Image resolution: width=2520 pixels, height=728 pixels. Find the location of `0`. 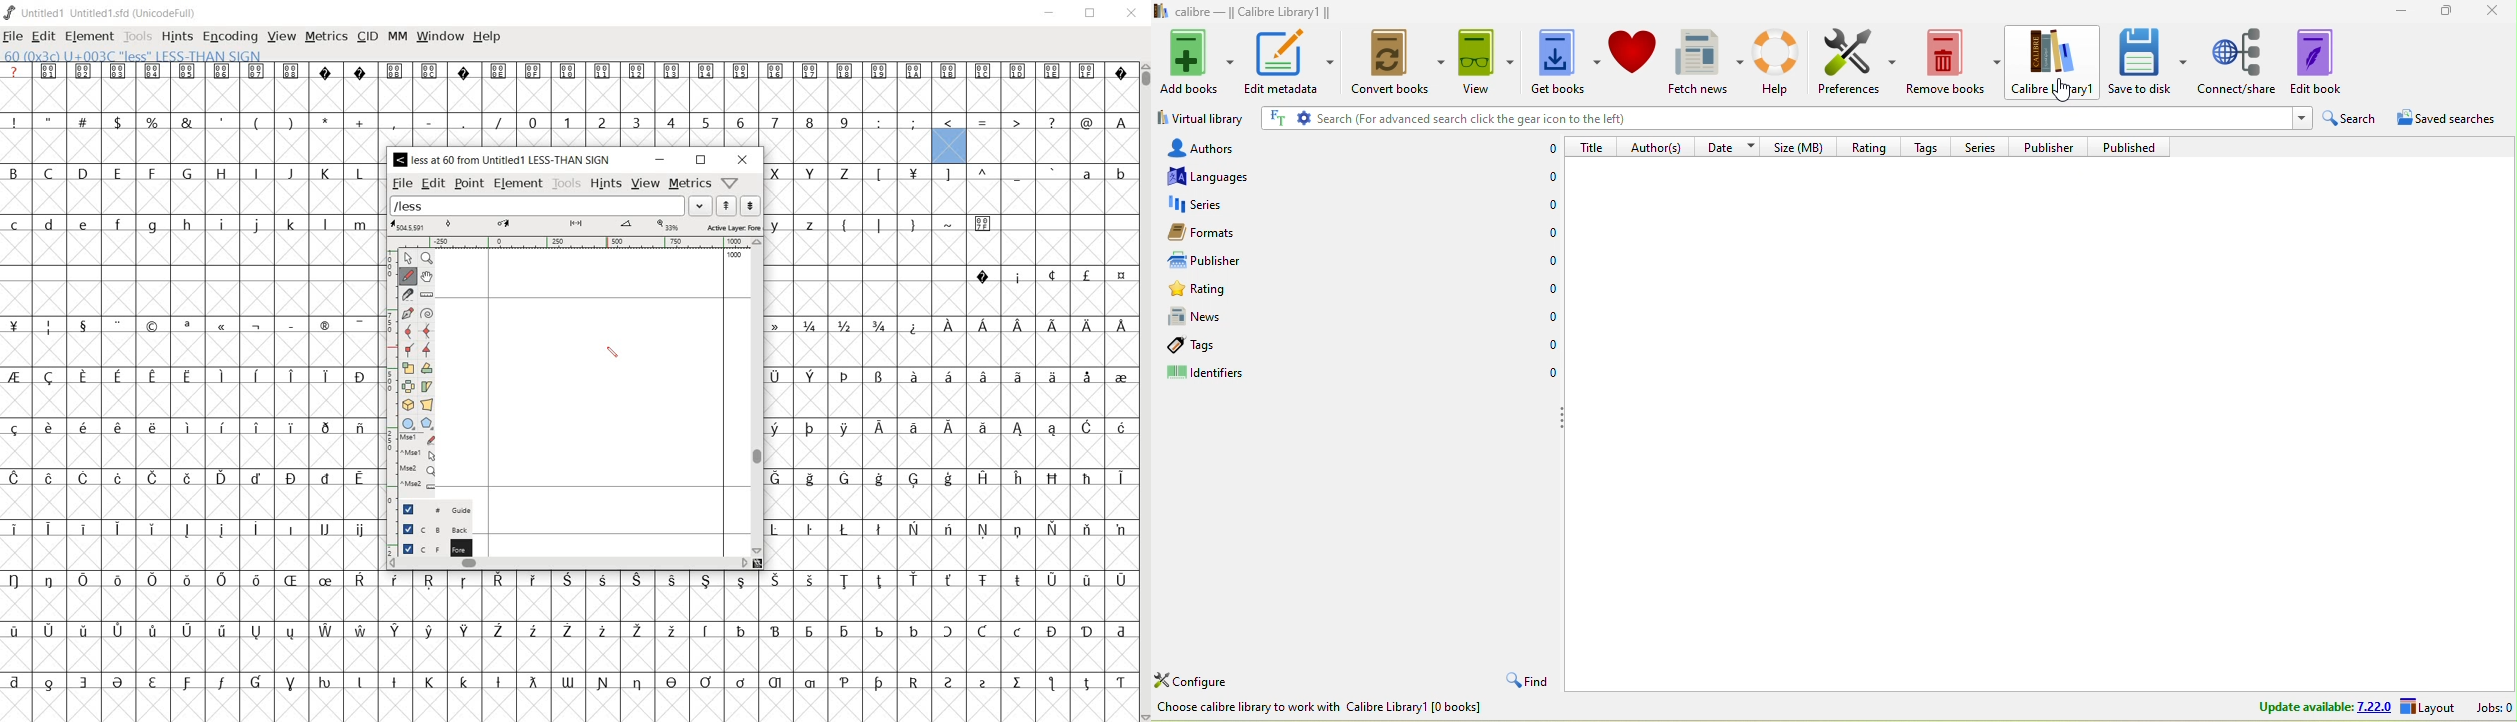

0 is located at coordinates (1546, 260).